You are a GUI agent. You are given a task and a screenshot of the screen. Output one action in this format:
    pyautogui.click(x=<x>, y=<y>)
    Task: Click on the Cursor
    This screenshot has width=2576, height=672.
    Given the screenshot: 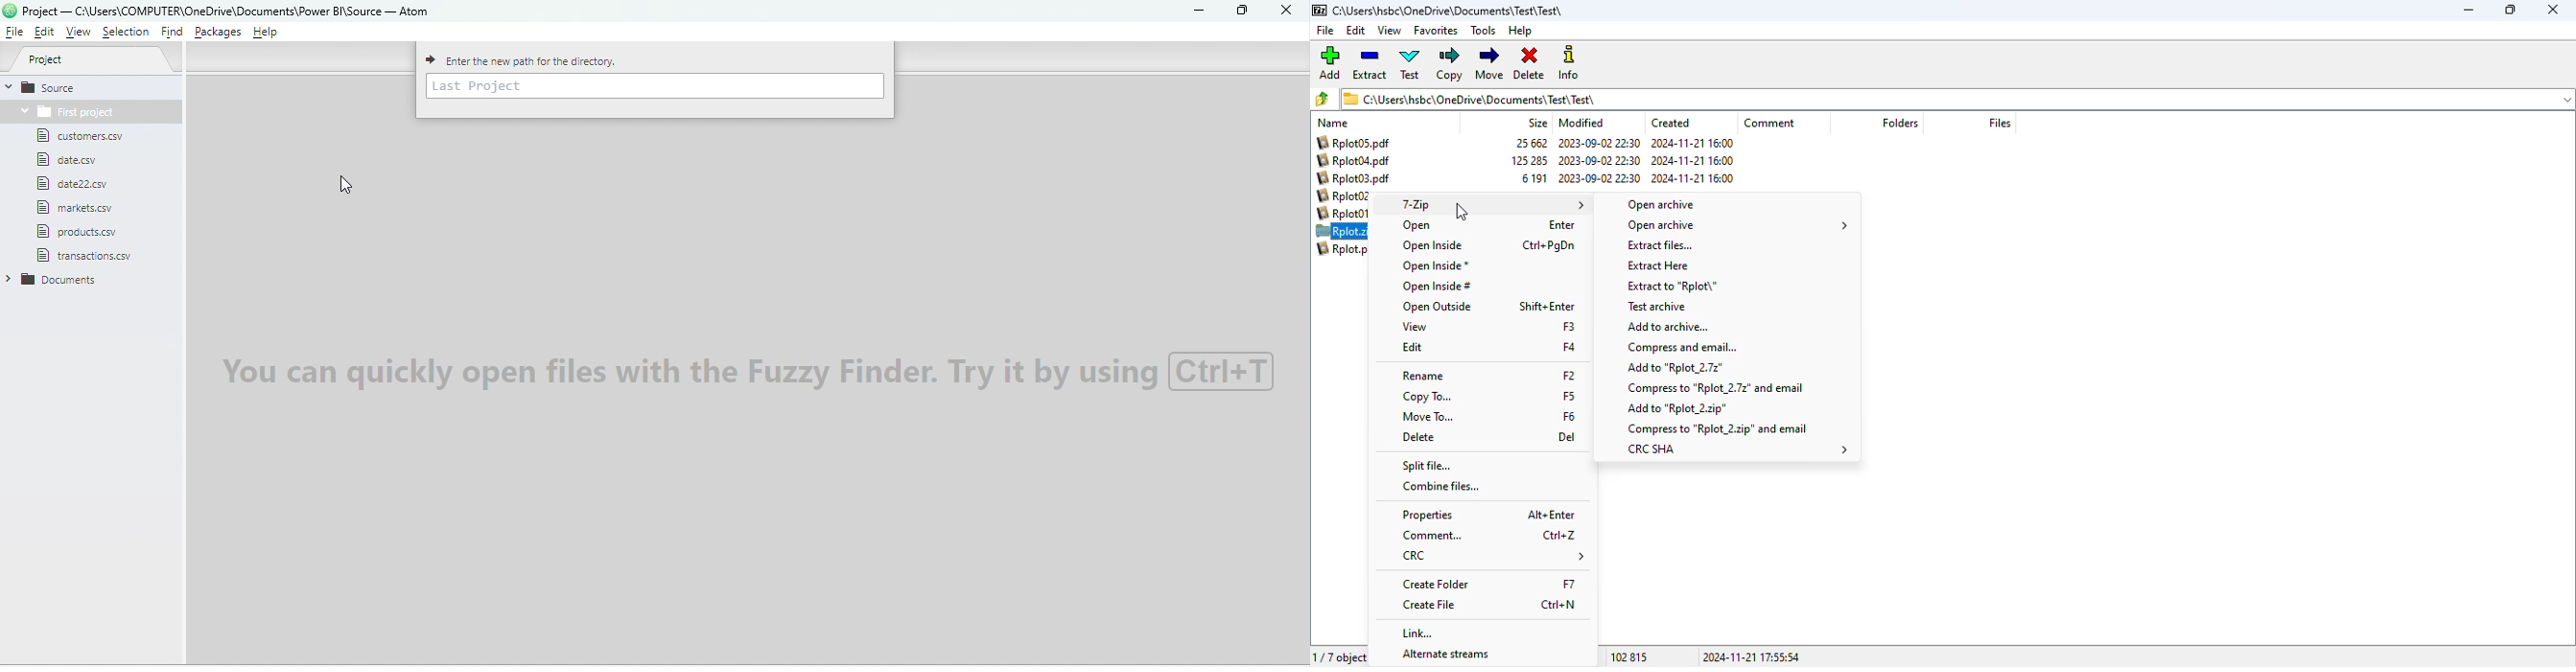 What is the action you would take?
    pyautogui.click(x=344, y=185)
    